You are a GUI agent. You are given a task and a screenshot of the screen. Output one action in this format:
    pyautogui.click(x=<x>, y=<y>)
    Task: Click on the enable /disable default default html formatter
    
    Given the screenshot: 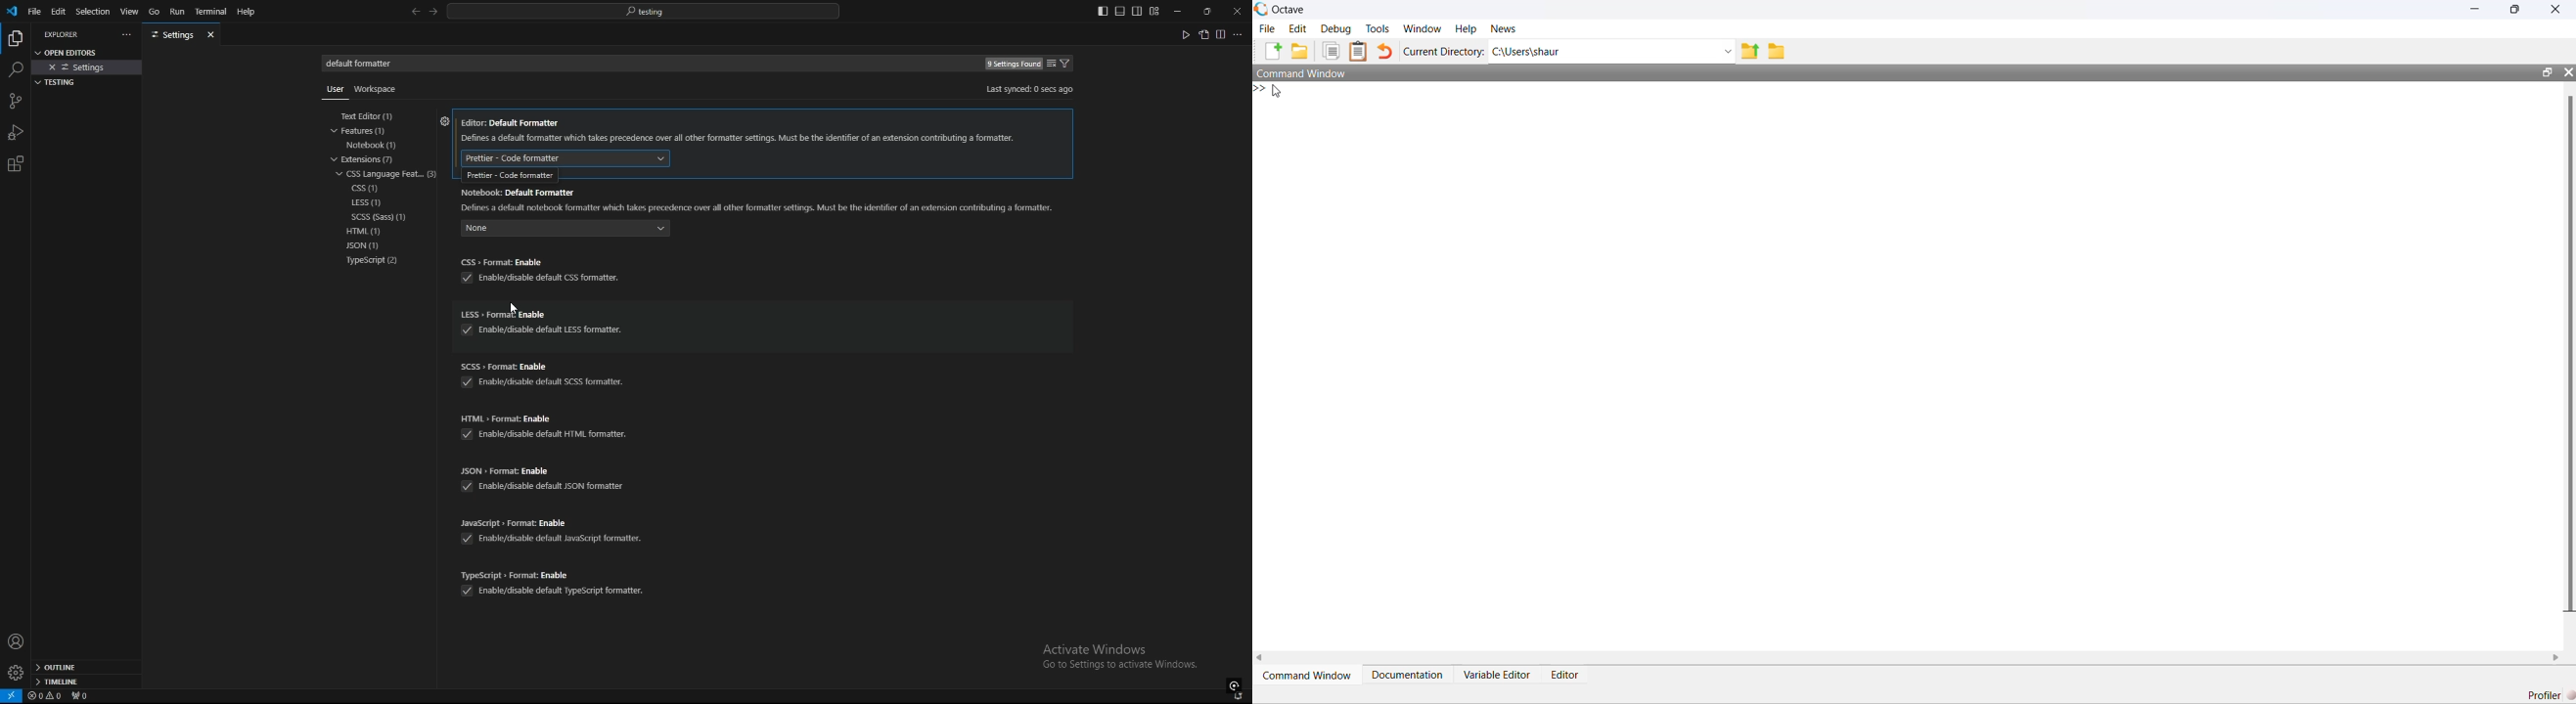 What is the action you would take?
    pyautogui.click(x=547, y=434)
    